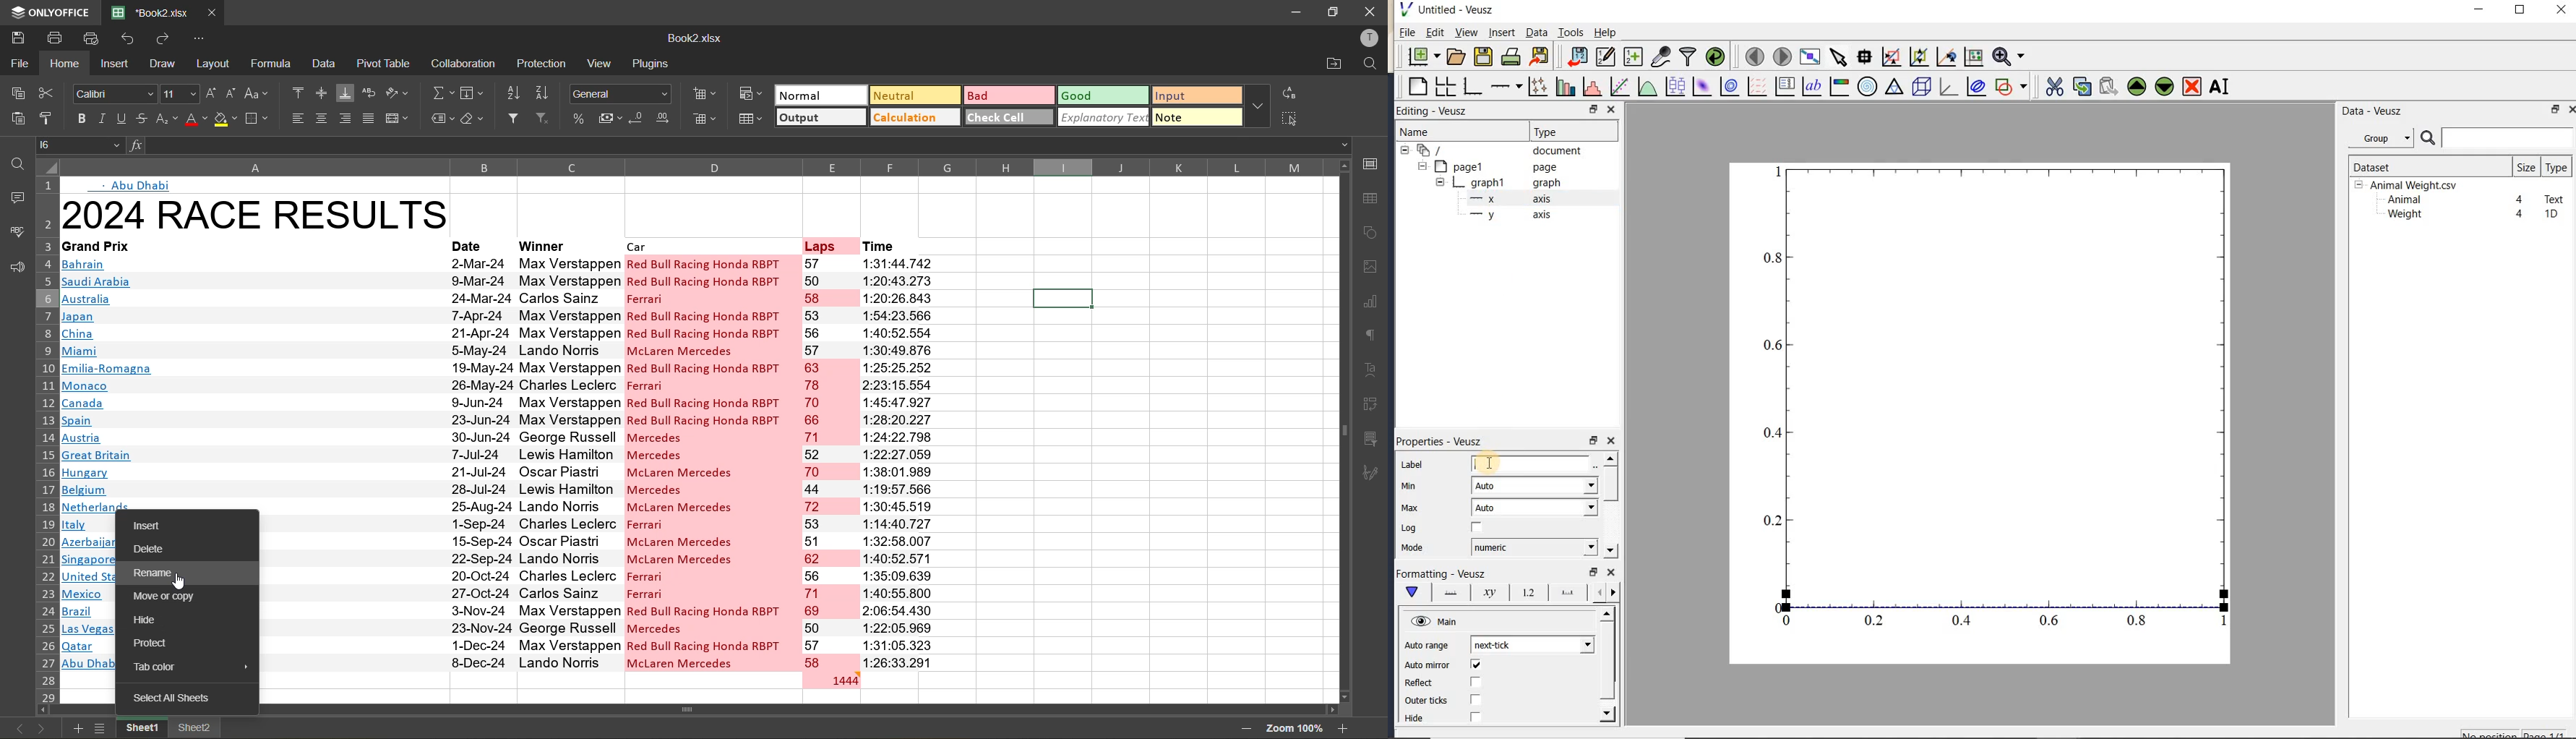  What do you see at coordinates (1372, 338) in the screenshot?
I see `paragraph` at bounding box center [1372, 338].